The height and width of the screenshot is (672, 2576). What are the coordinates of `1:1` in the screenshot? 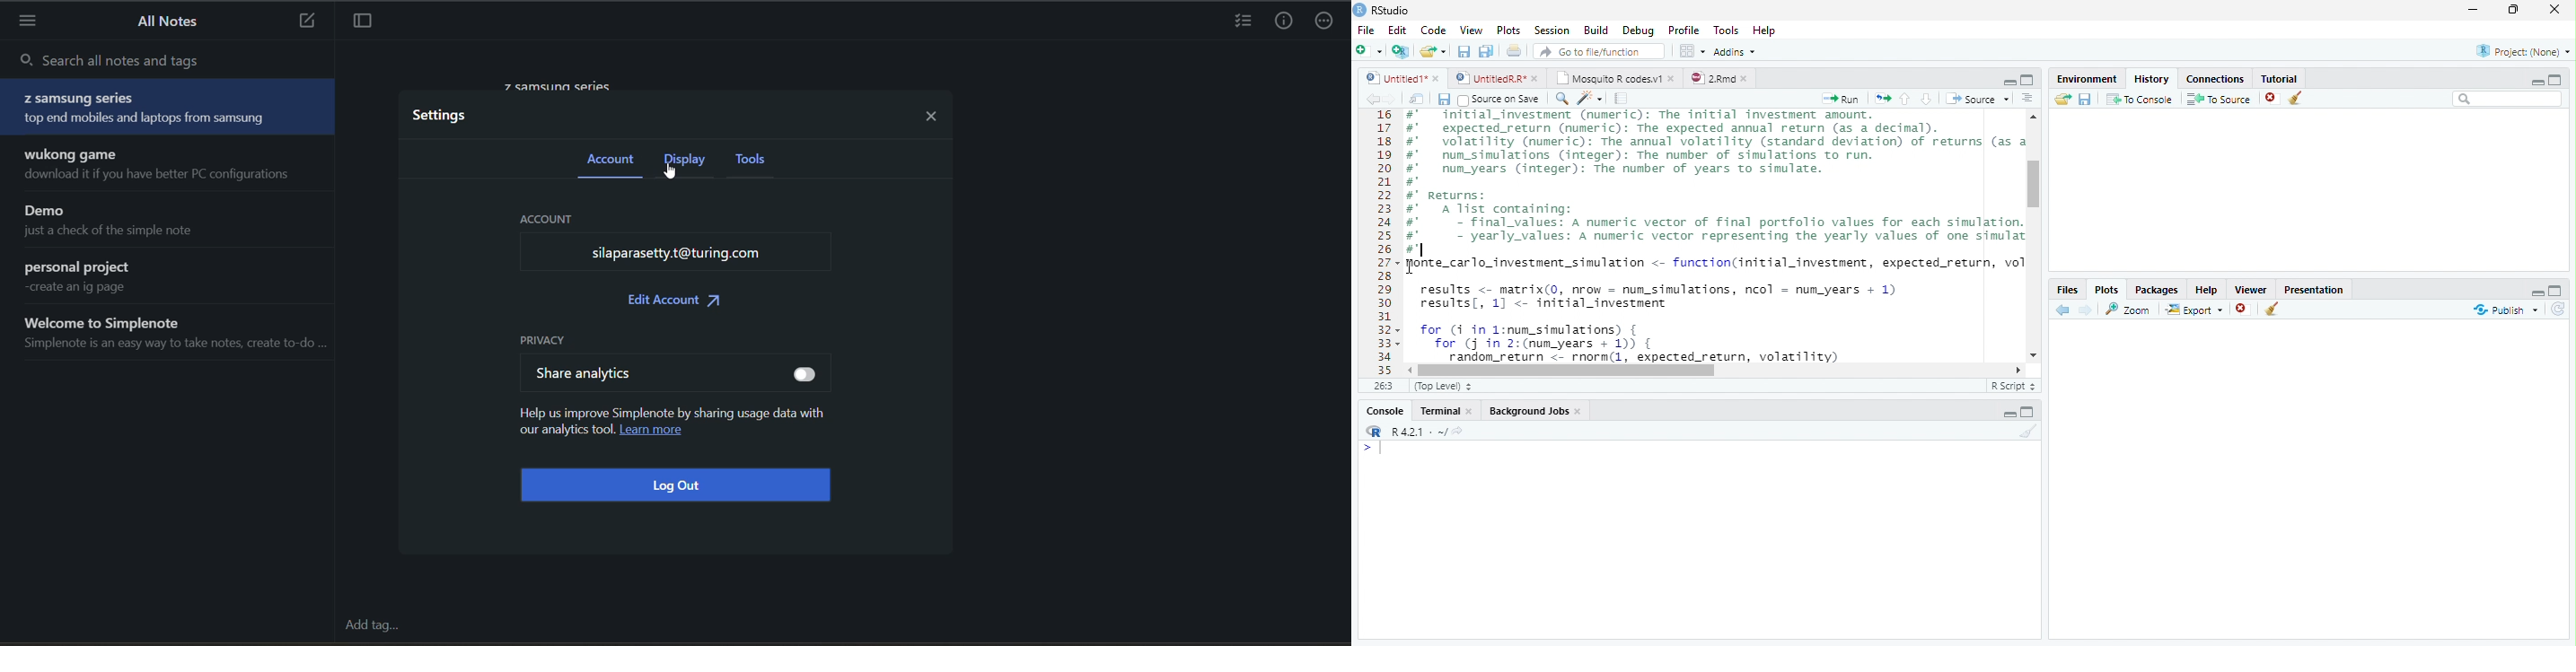 It's located at (1382, 386).